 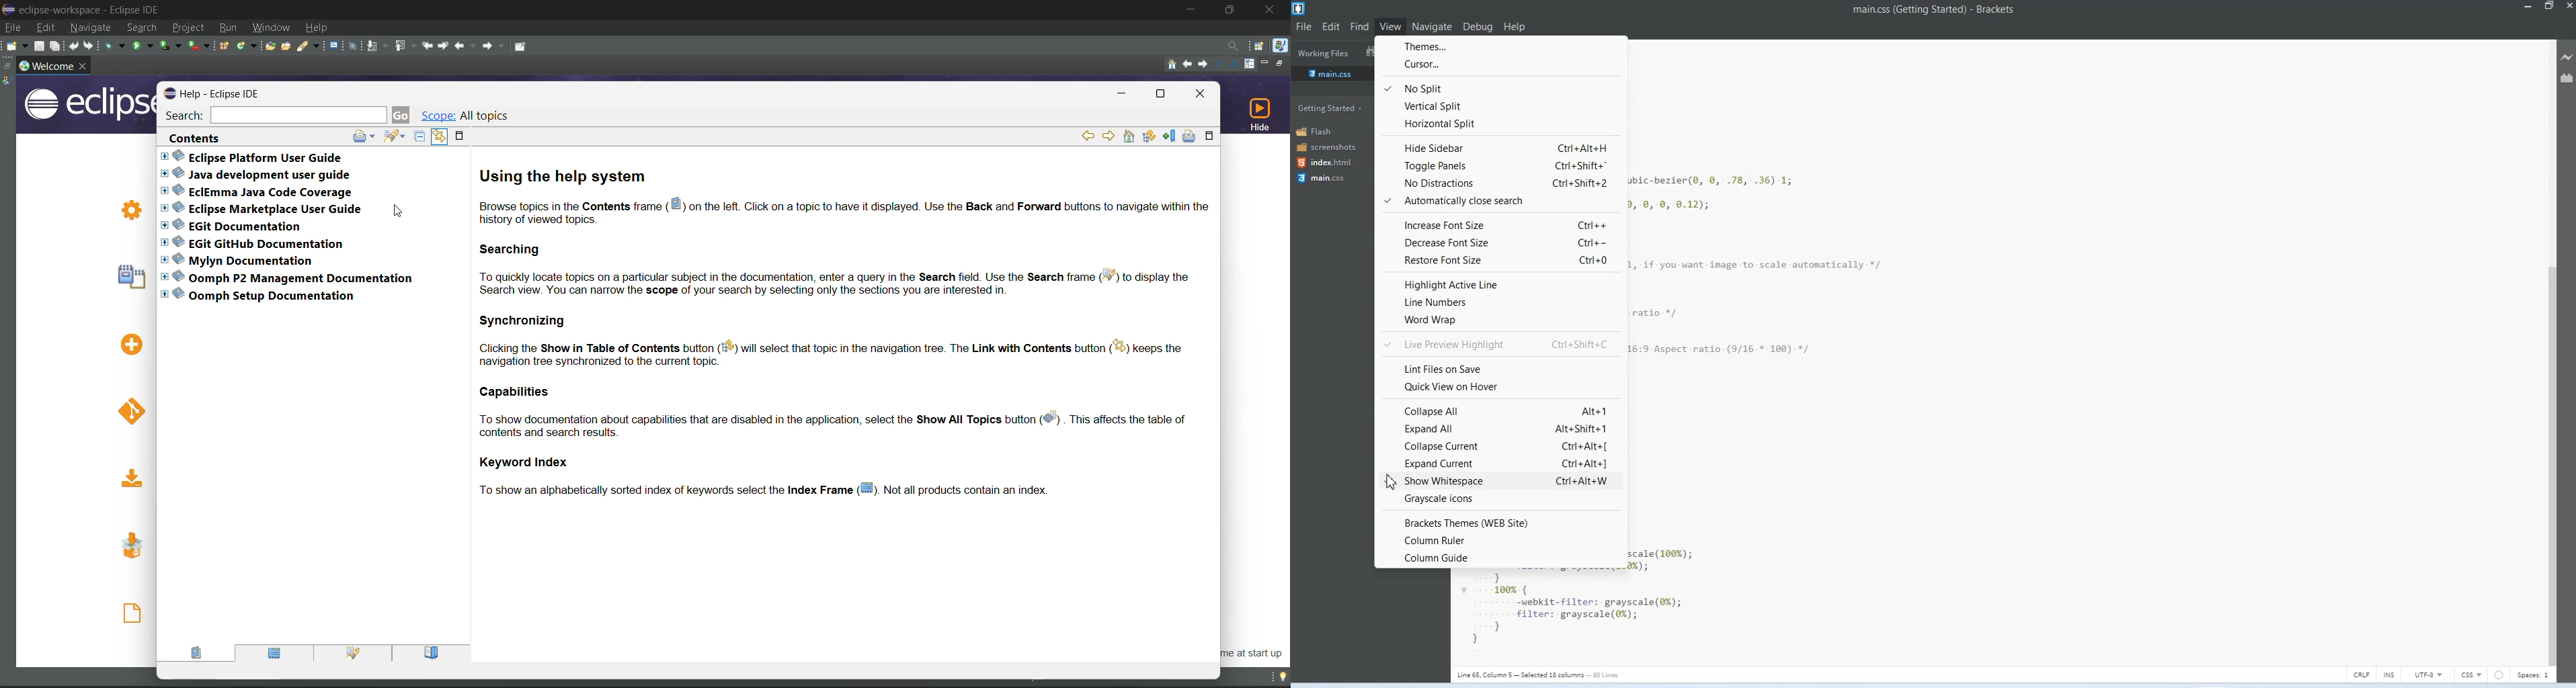 I want to click on UTF-8, so click(x=2430, y=673).